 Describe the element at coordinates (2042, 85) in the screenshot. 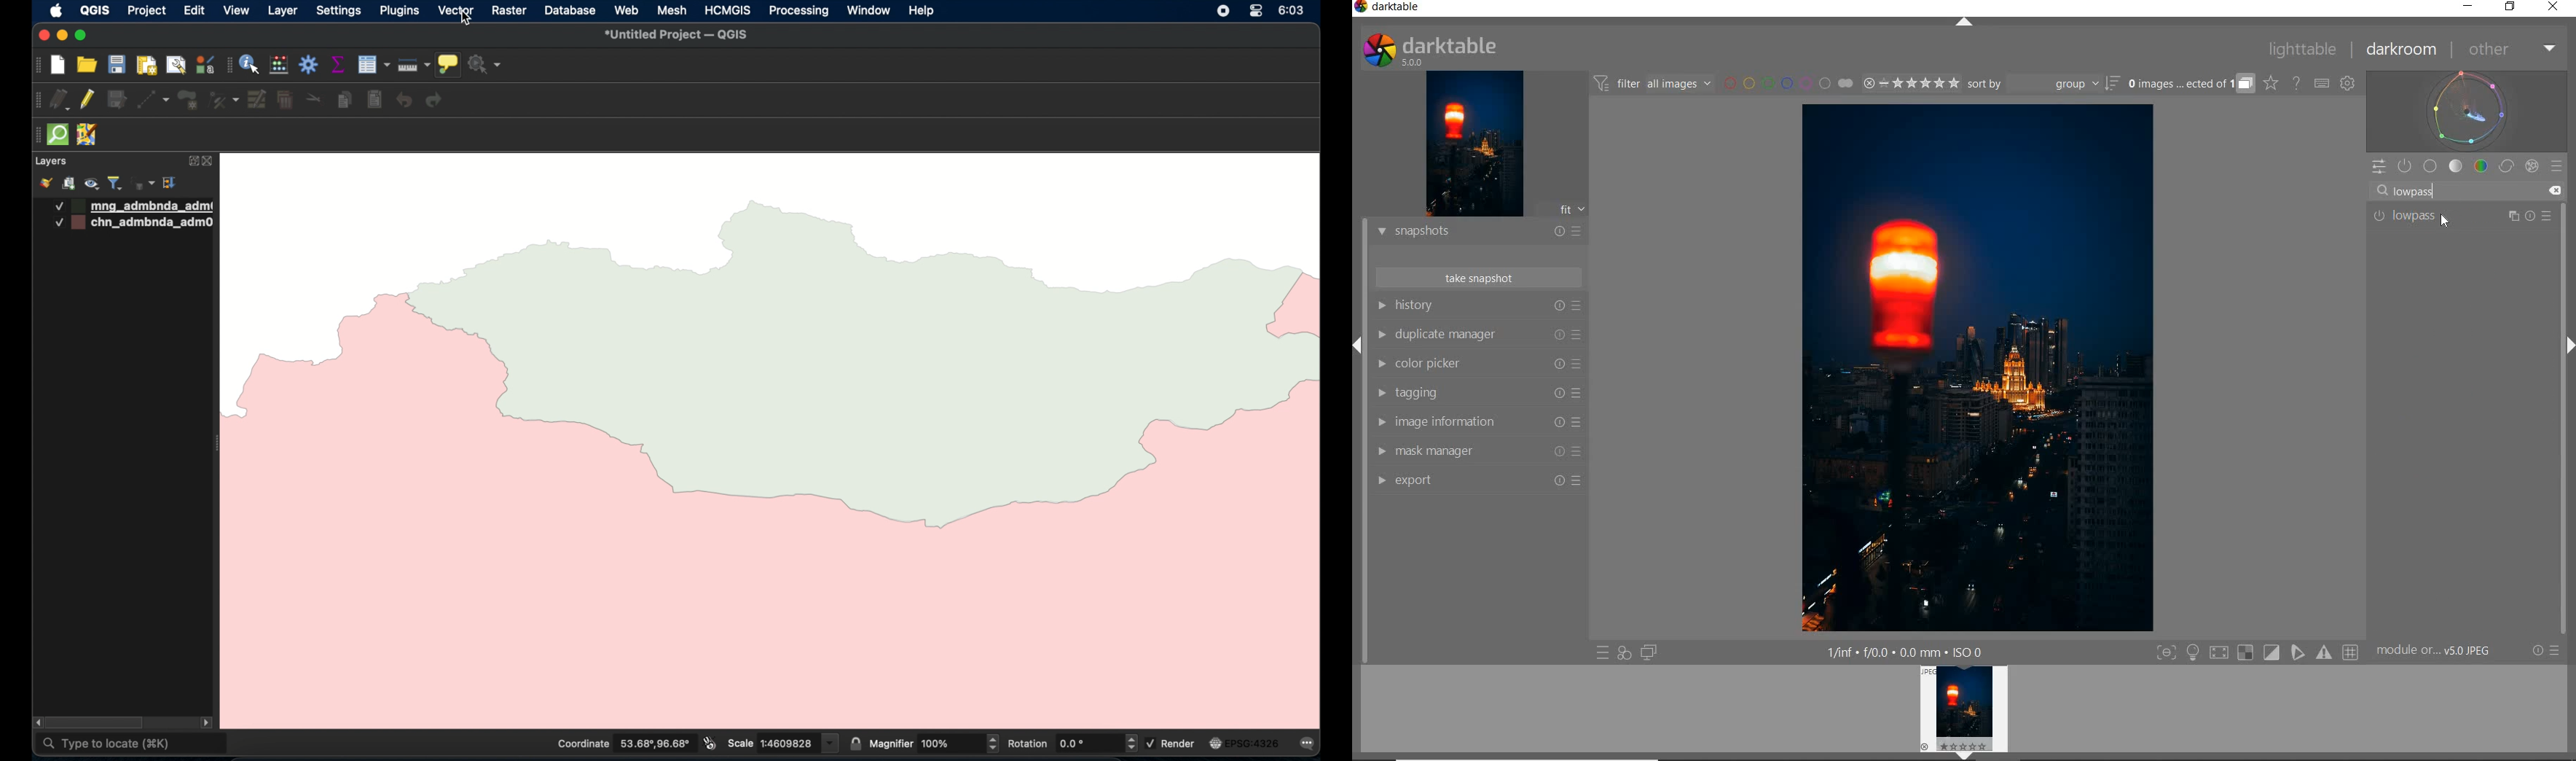

I see `SORT` at that location.